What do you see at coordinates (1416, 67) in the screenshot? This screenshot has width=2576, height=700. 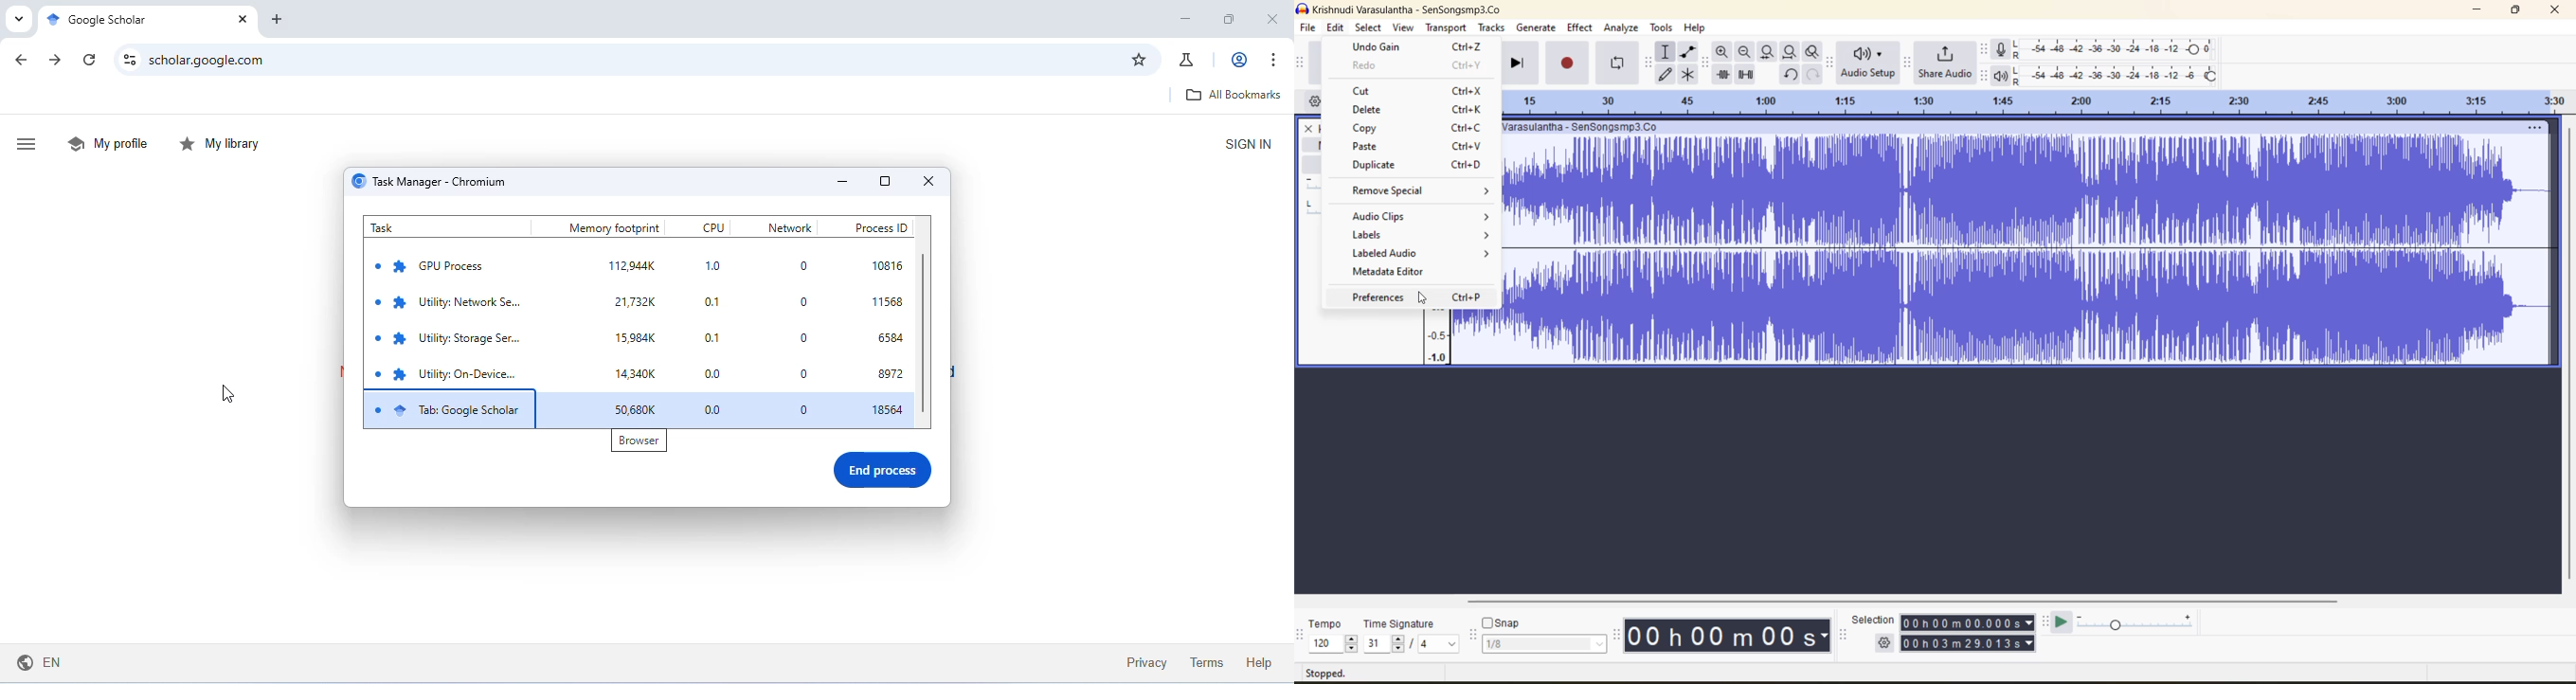 I see `redo` at bounding box center [1416, 67].